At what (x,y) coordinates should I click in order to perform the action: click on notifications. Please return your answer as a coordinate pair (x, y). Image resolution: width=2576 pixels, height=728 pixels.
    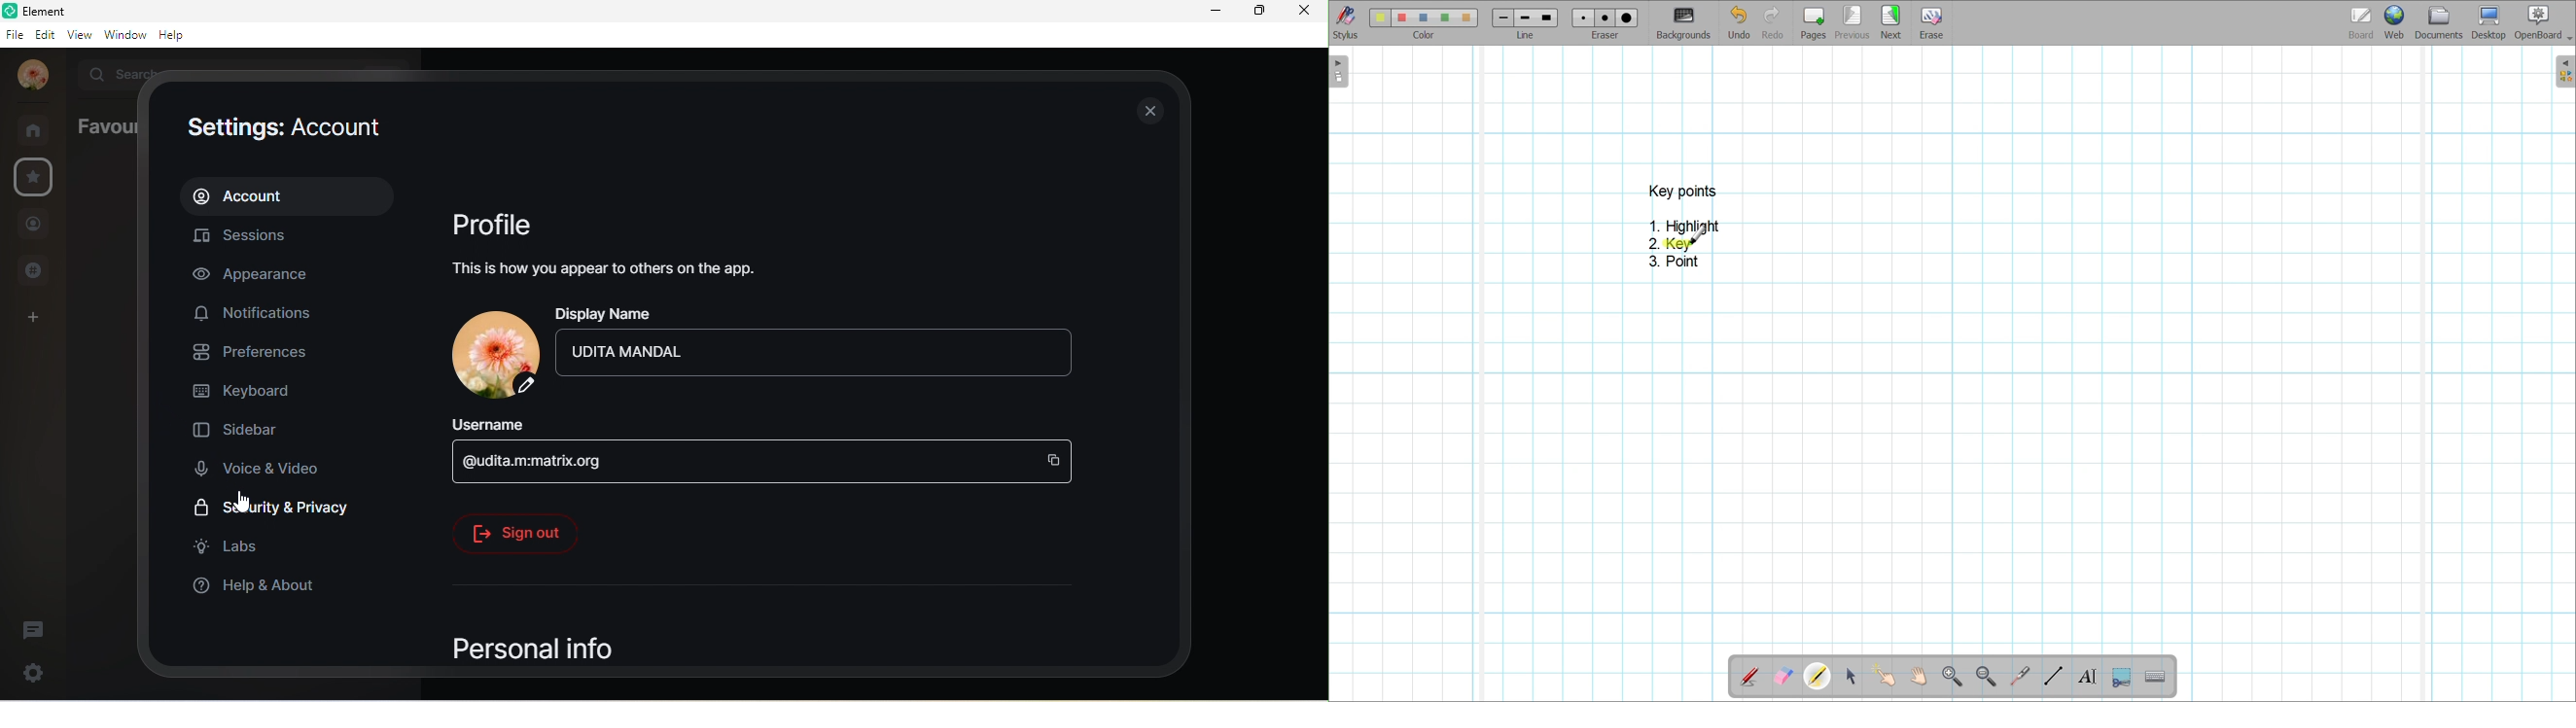
    Looking at the image, I should click on (259, 314).